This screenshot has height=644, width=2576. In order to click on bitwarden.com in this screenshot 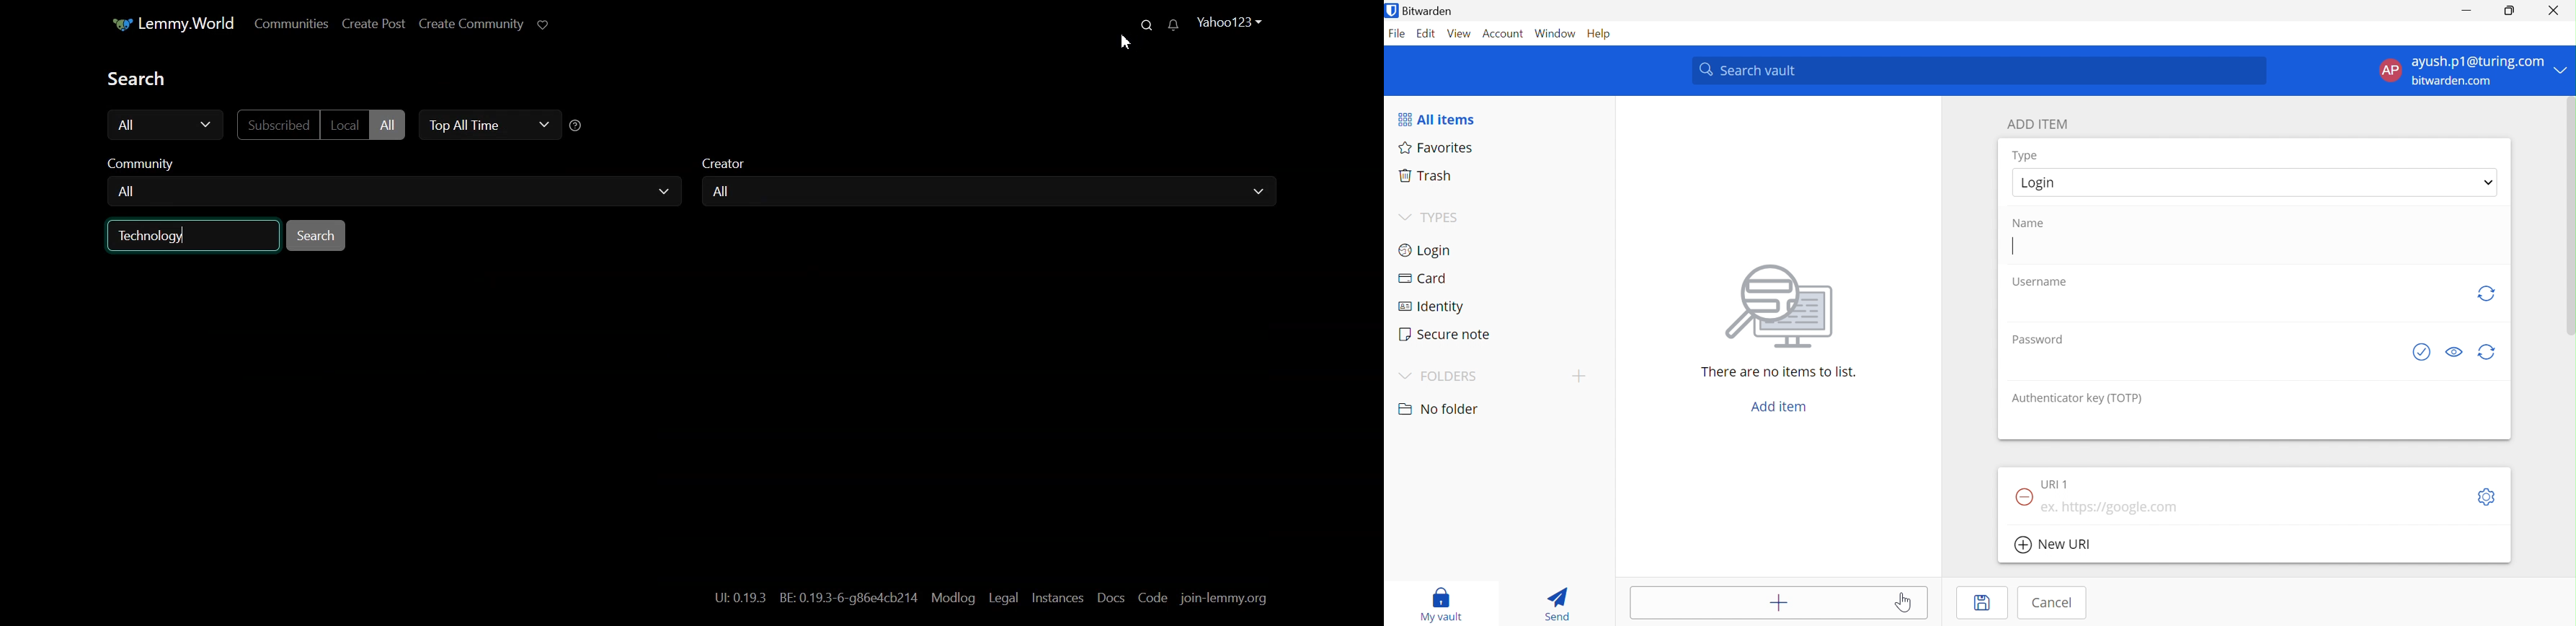, I will do `click(2454, 82)`.